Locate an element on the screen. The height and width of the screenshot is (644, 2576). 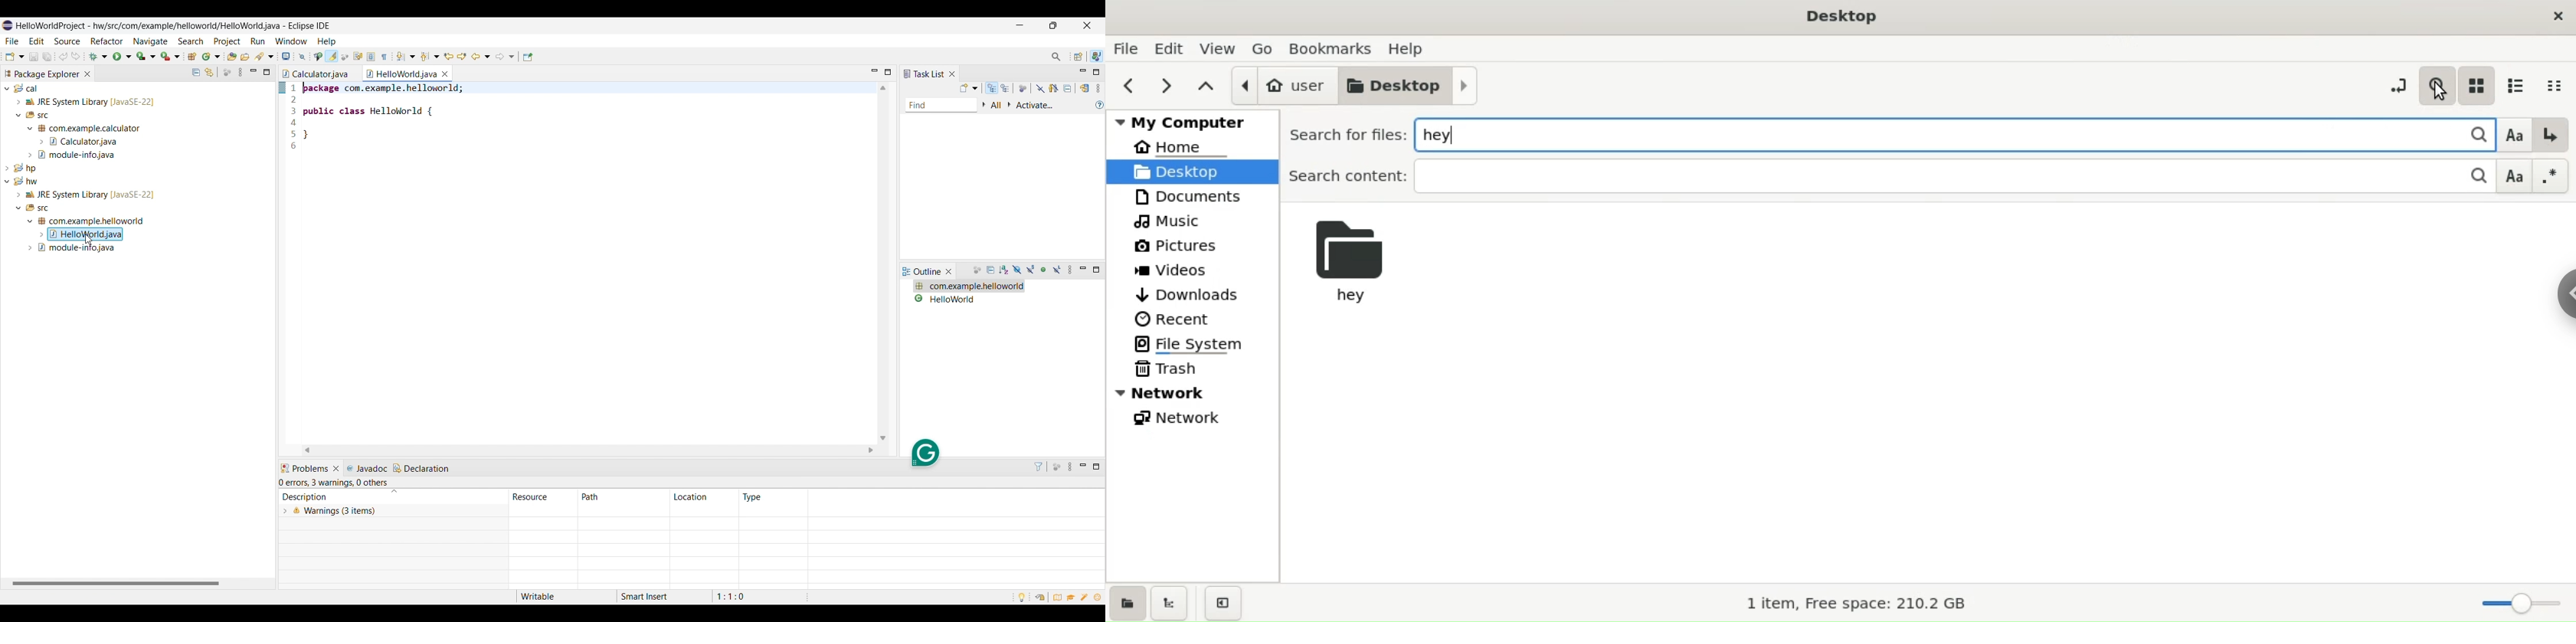
Help is located at coordinates (328, 41).